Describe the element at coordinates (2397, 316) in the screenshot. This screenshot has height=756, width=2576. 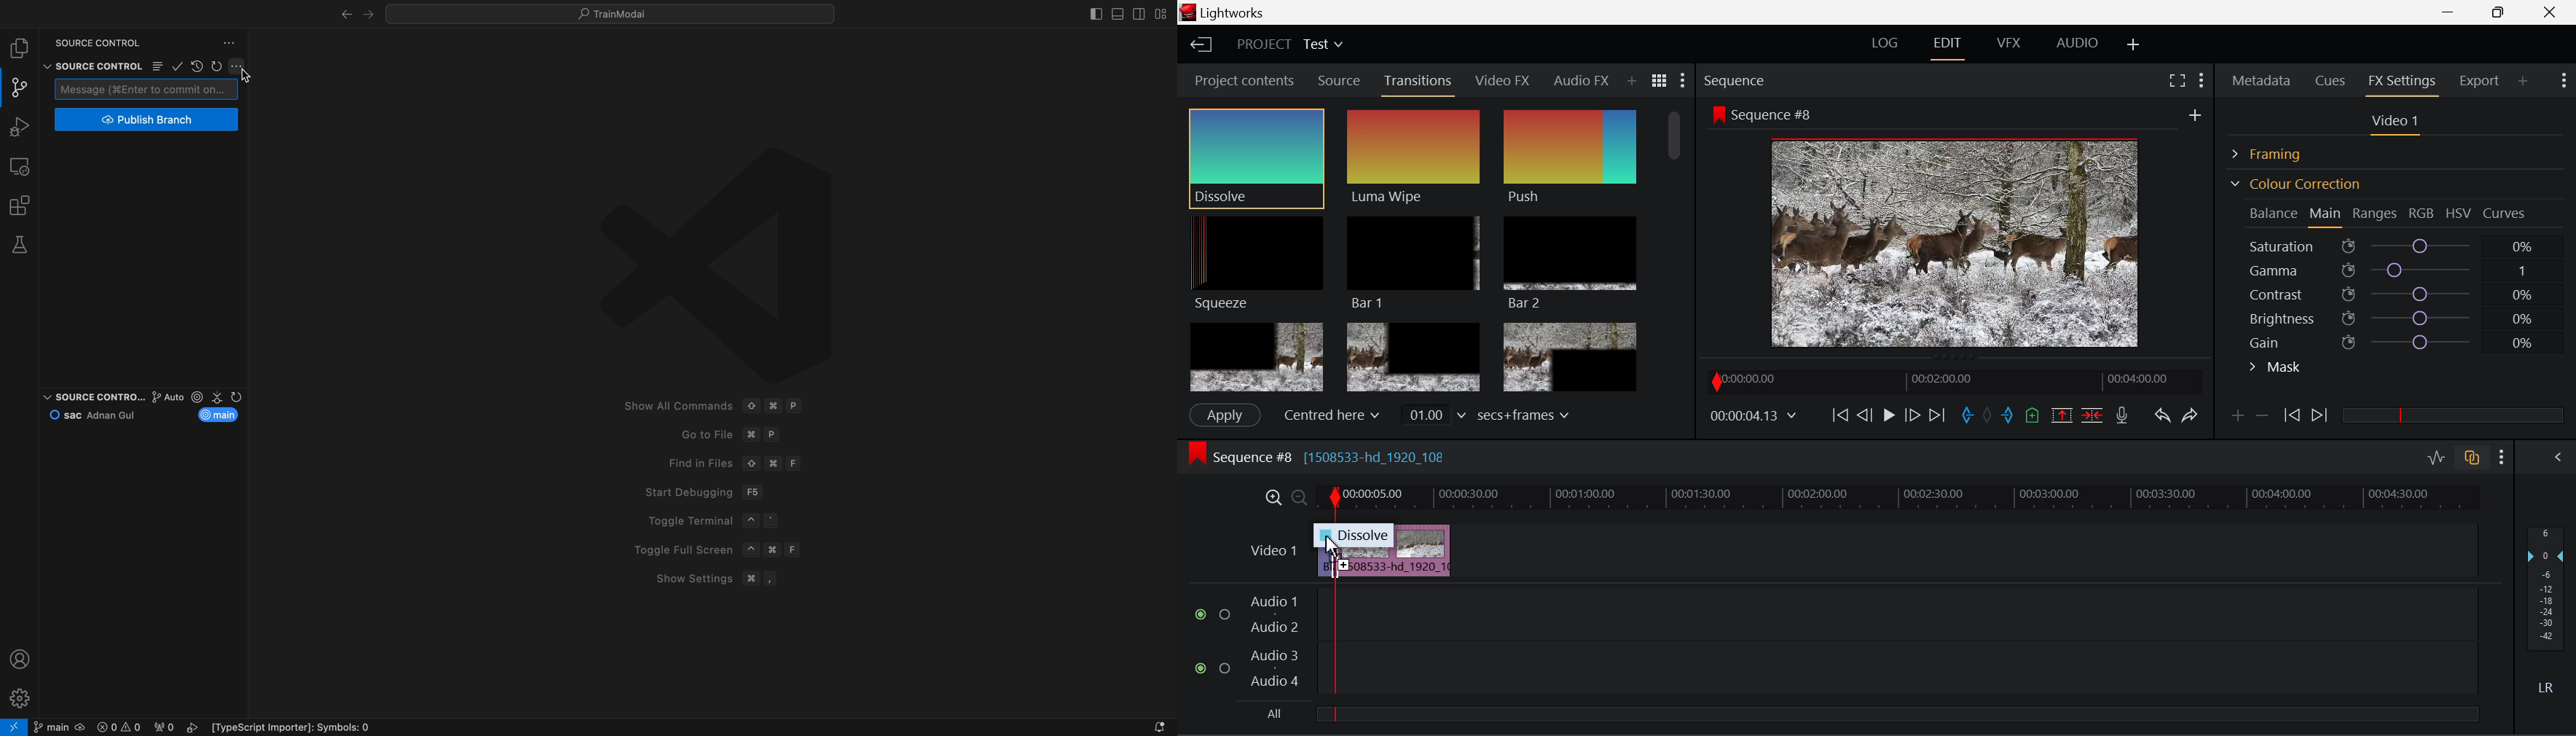
I see `Brightness` at that location.